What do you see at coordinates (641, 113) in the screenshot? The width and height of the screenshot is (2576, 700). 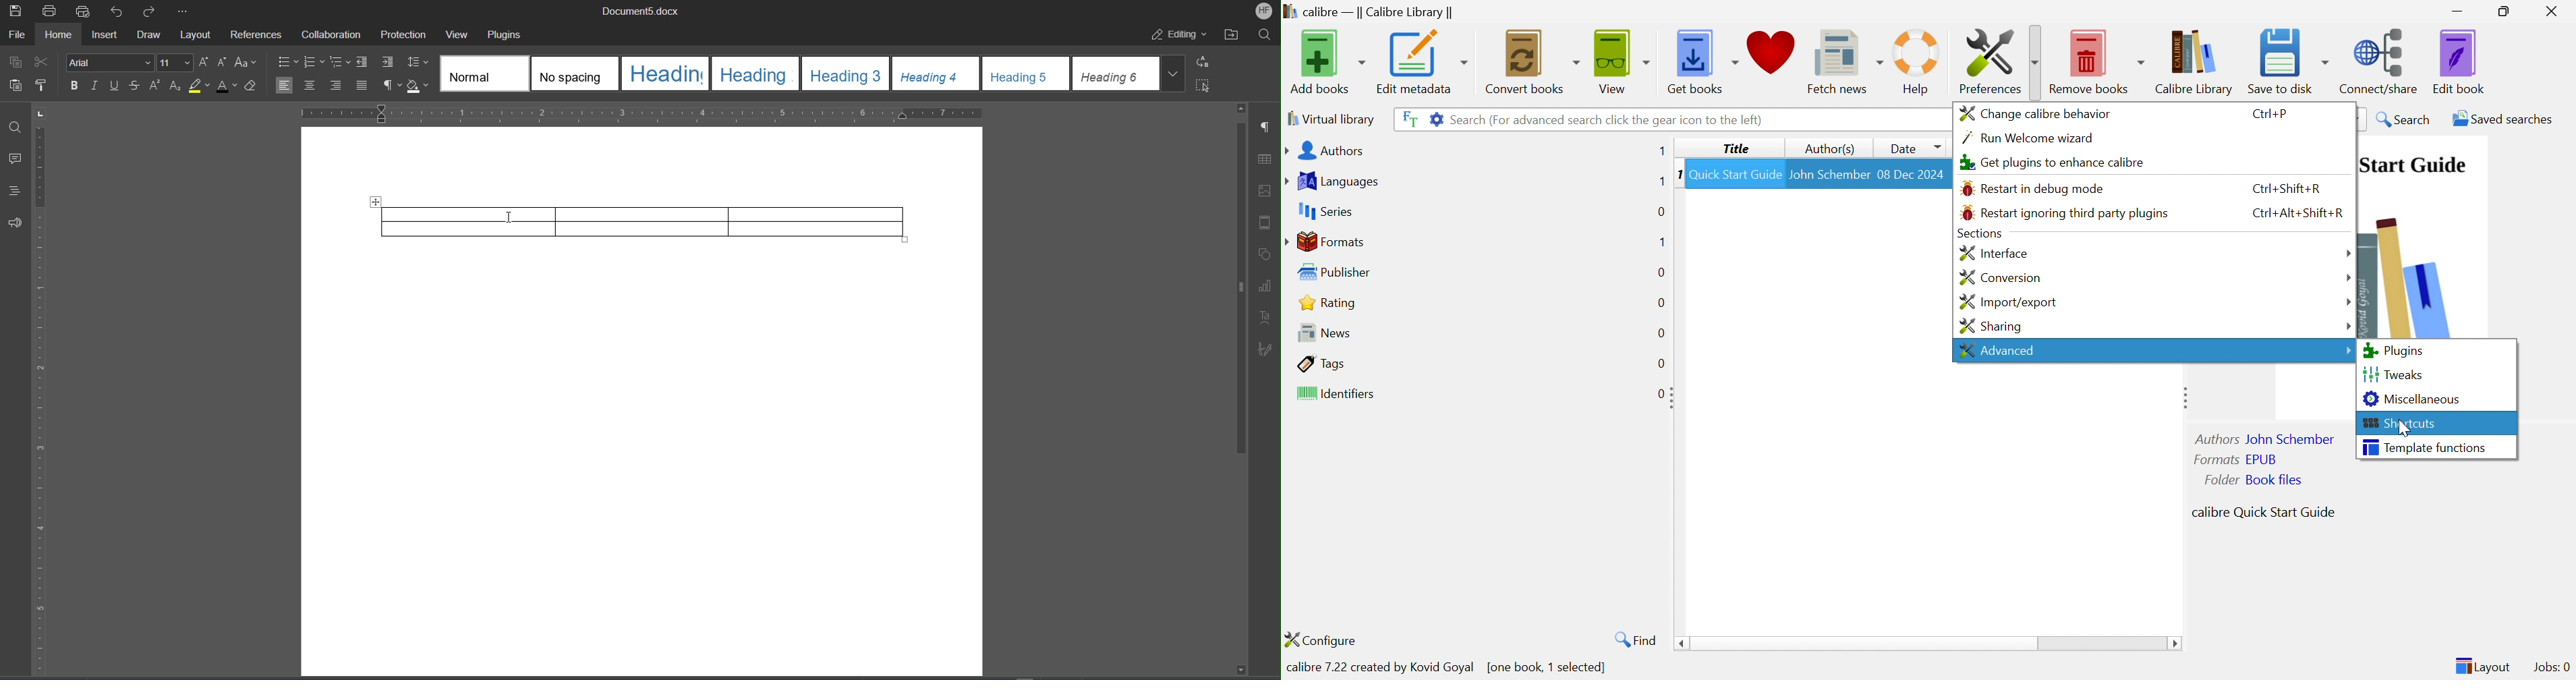 I see `Horizontal Ruler` at bounding box center [641, 113].